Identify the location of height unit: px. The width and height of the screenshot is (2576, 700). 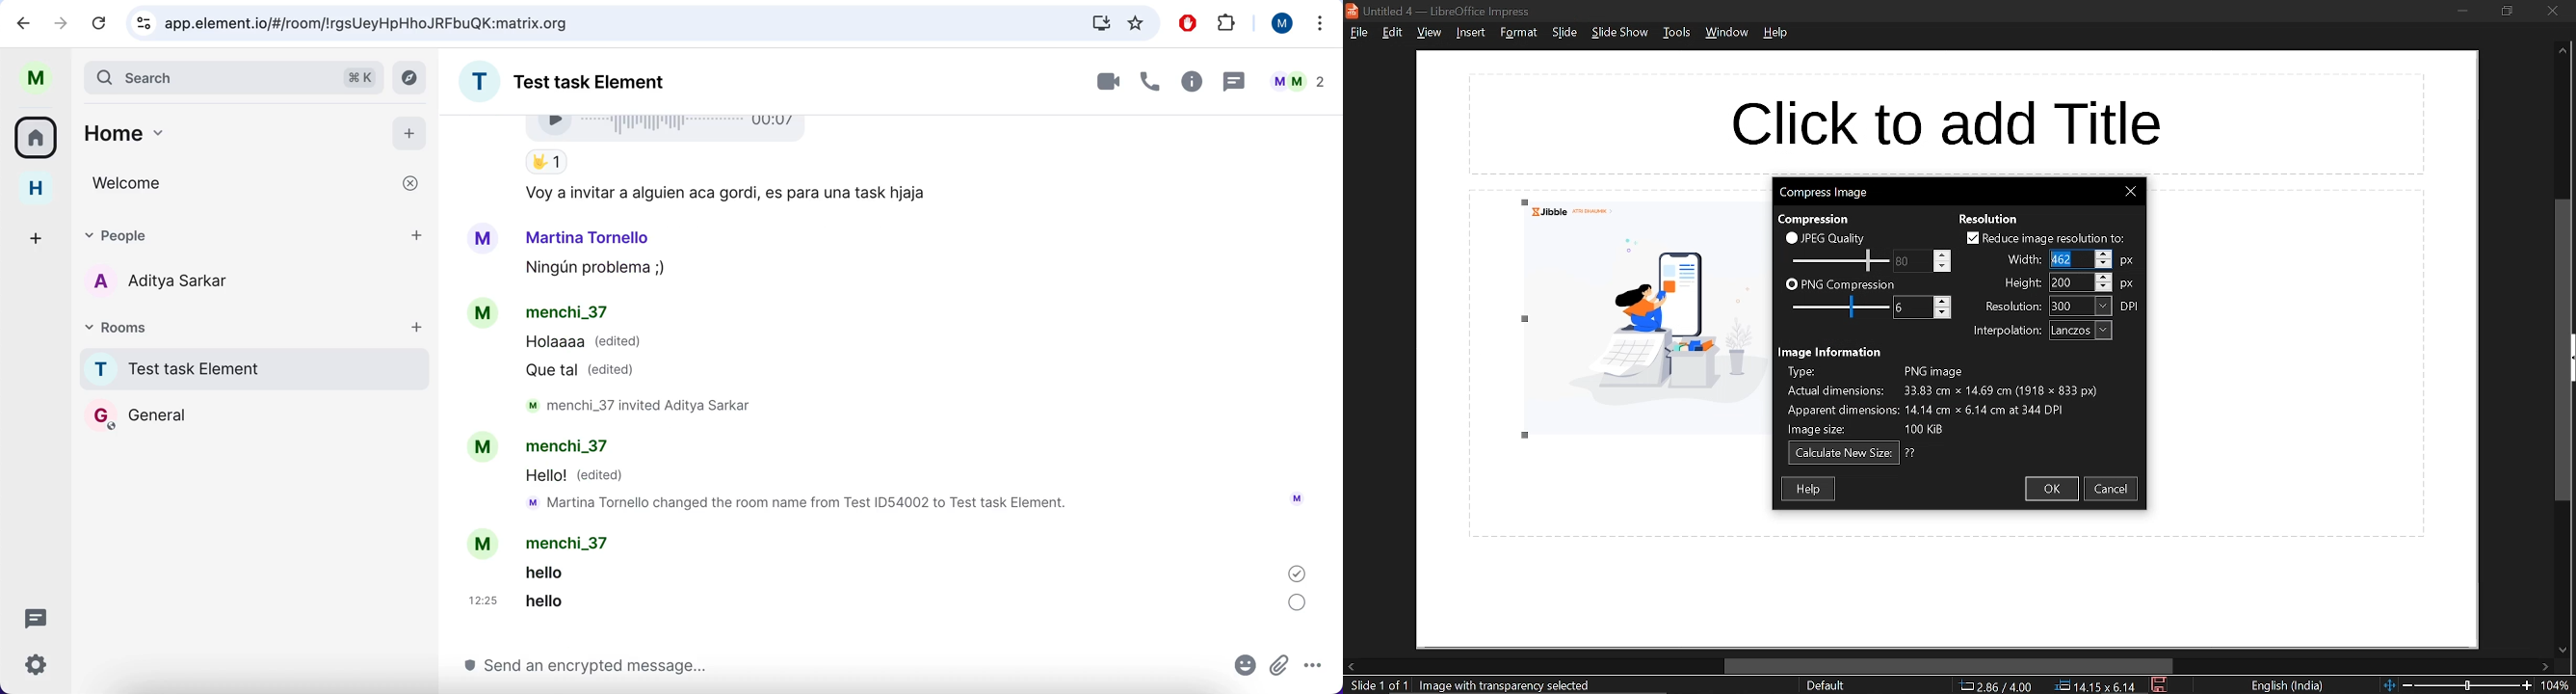
(2128, 285).